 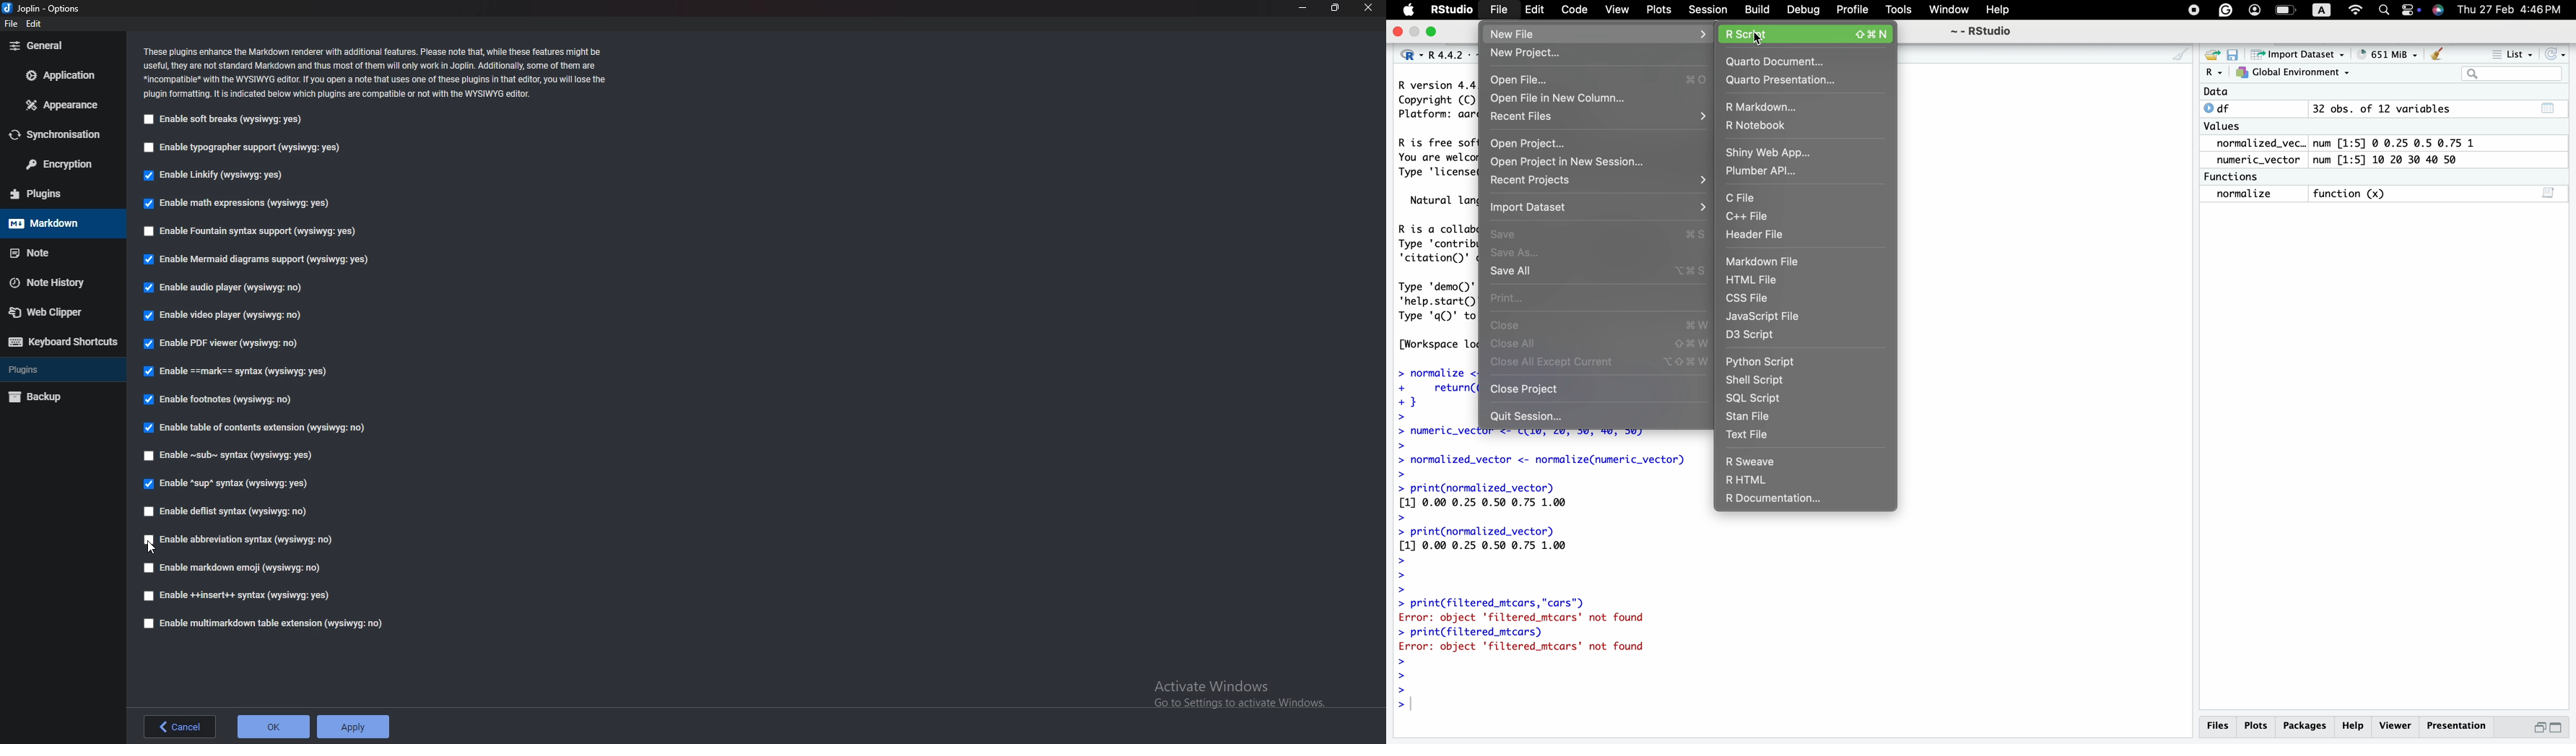 What do you see at coordinates (1538, 416) in the screenshot?
I see `0 Quit Session` at bounding box center [1538, 416].